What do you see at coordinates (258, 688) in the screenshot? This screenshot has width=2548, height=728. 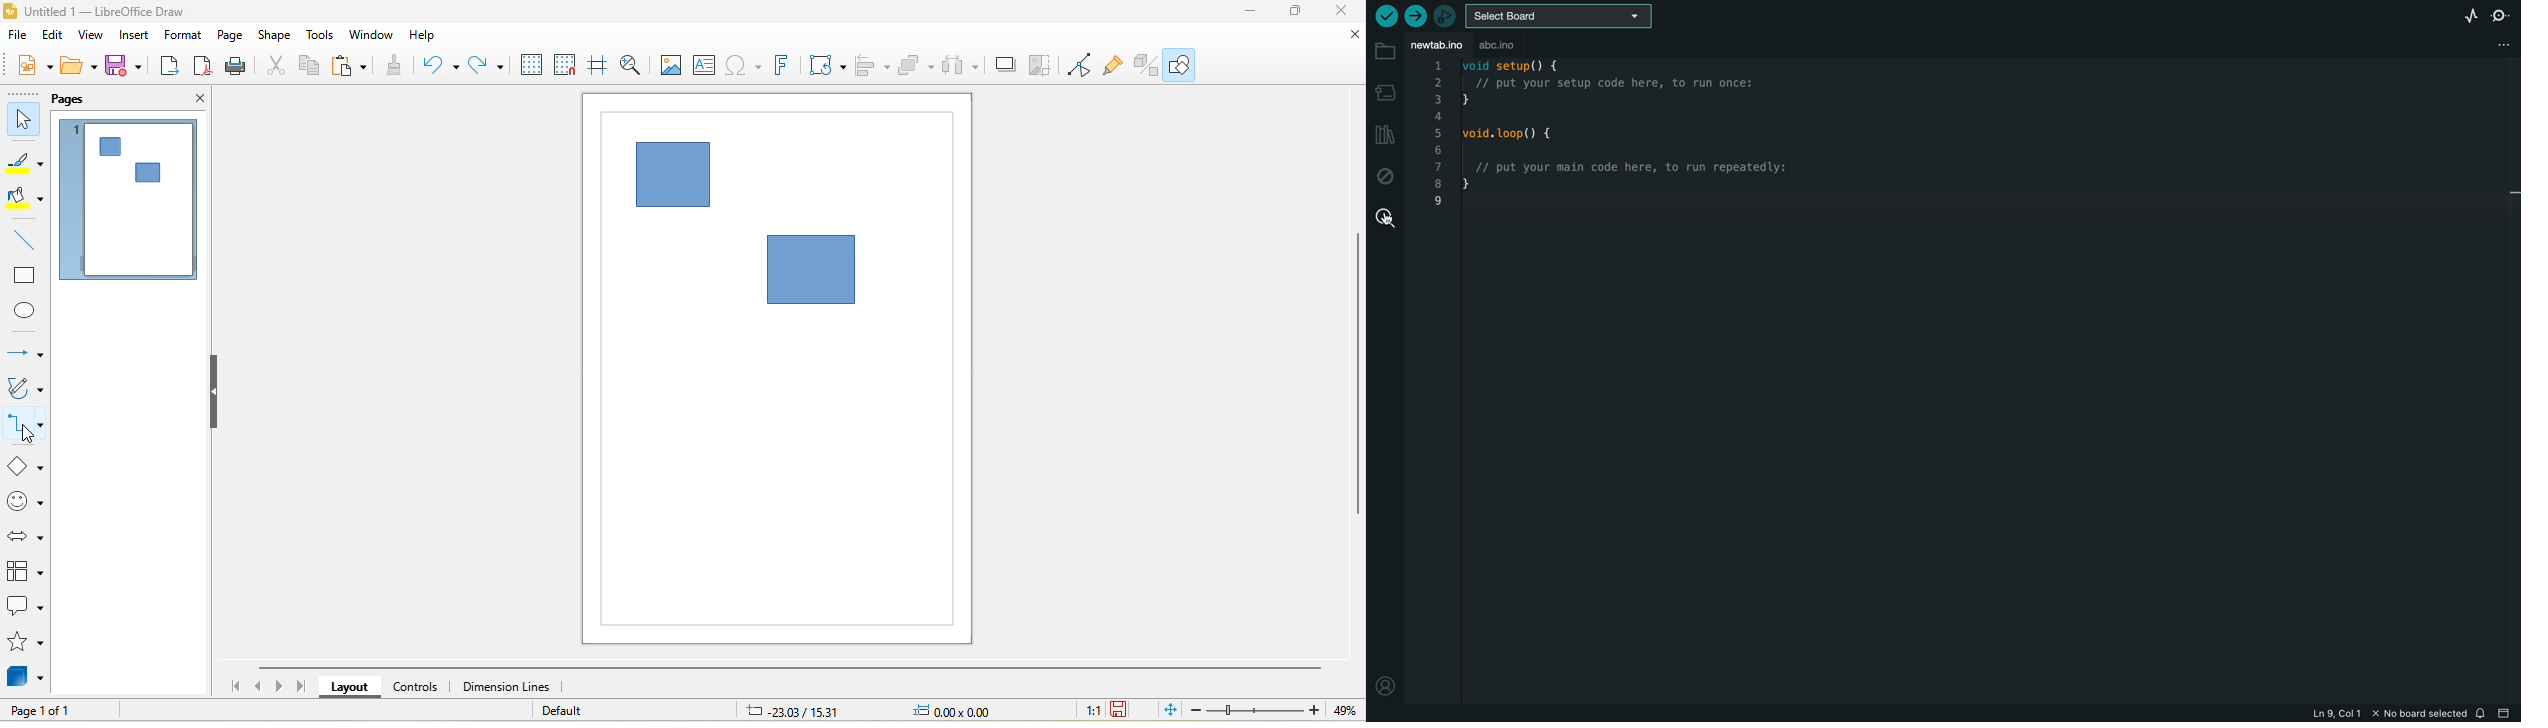 I see `scroll to previous page` at bounding box center [258, 688].